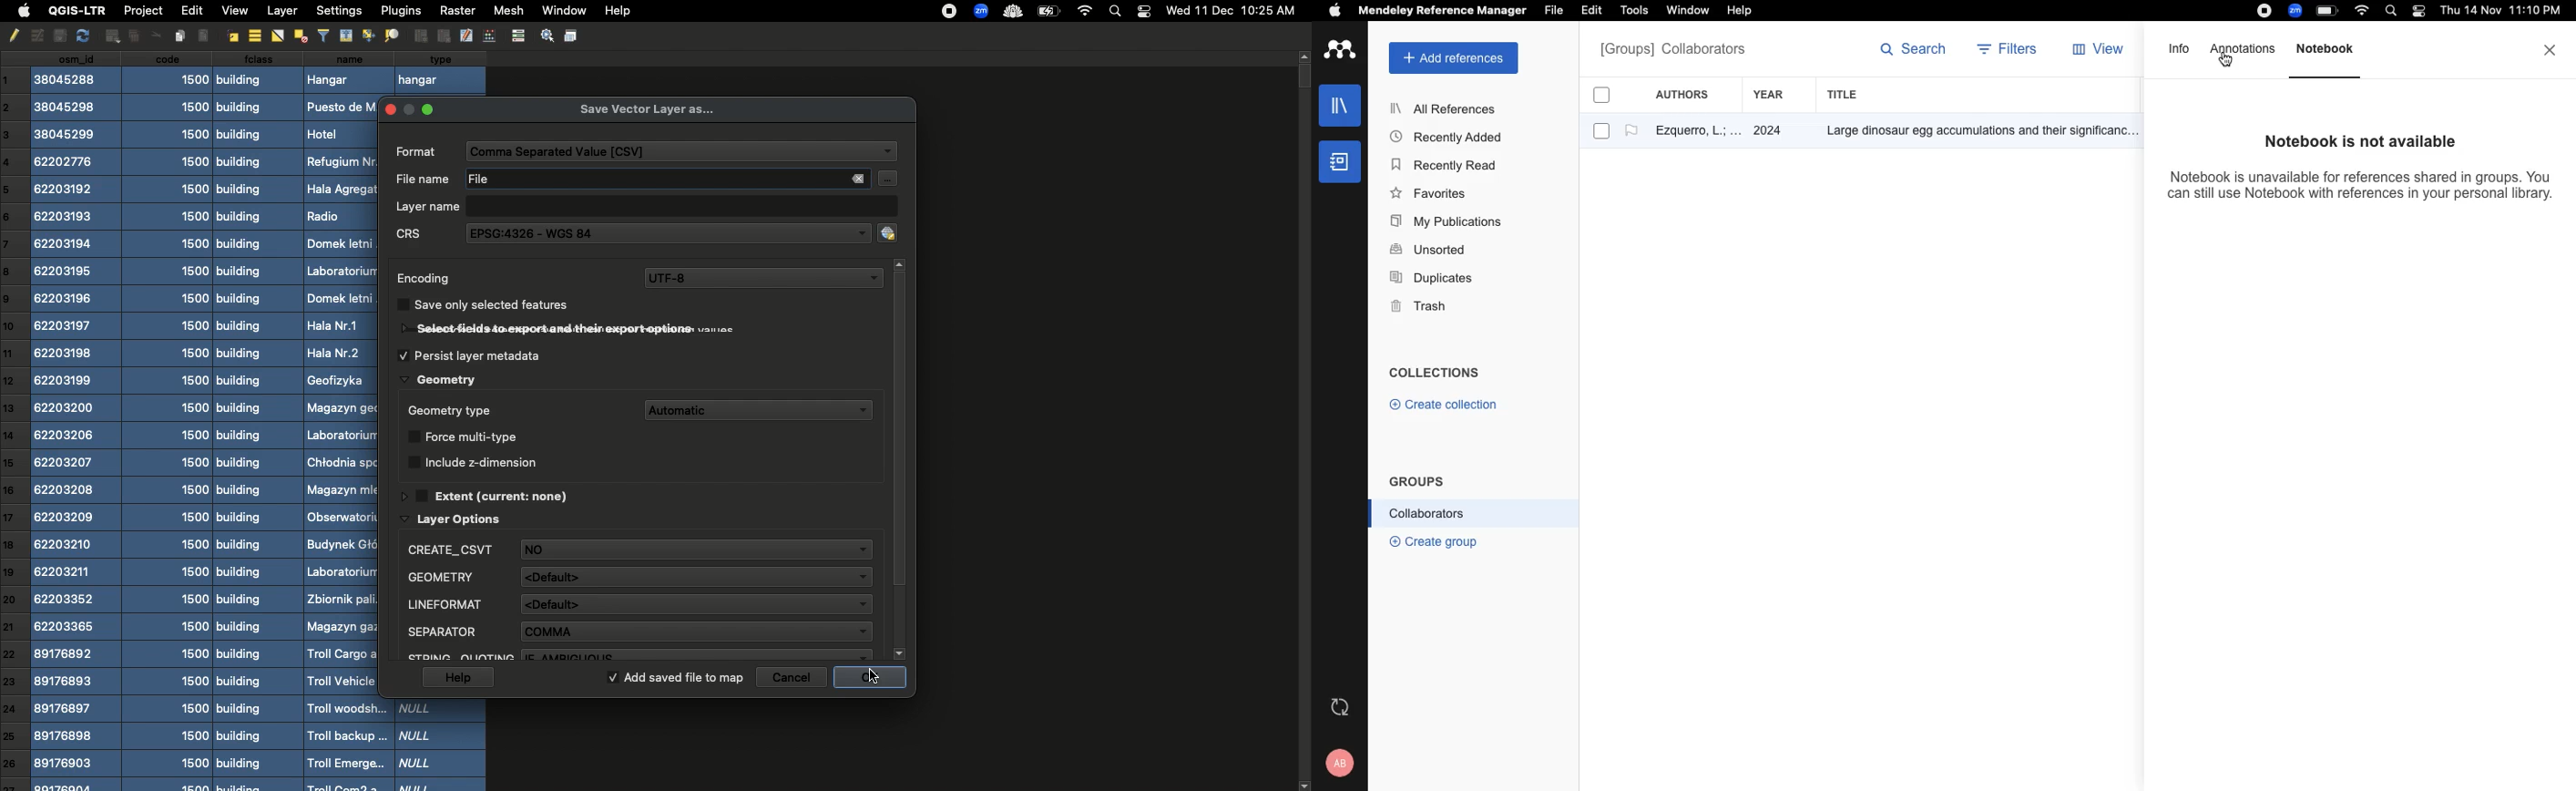 The image size is (2576, 812). What do you see at coordinates (1340, 162) in the screenshot?
I see `notebook` at bounding box center [1340, 162].